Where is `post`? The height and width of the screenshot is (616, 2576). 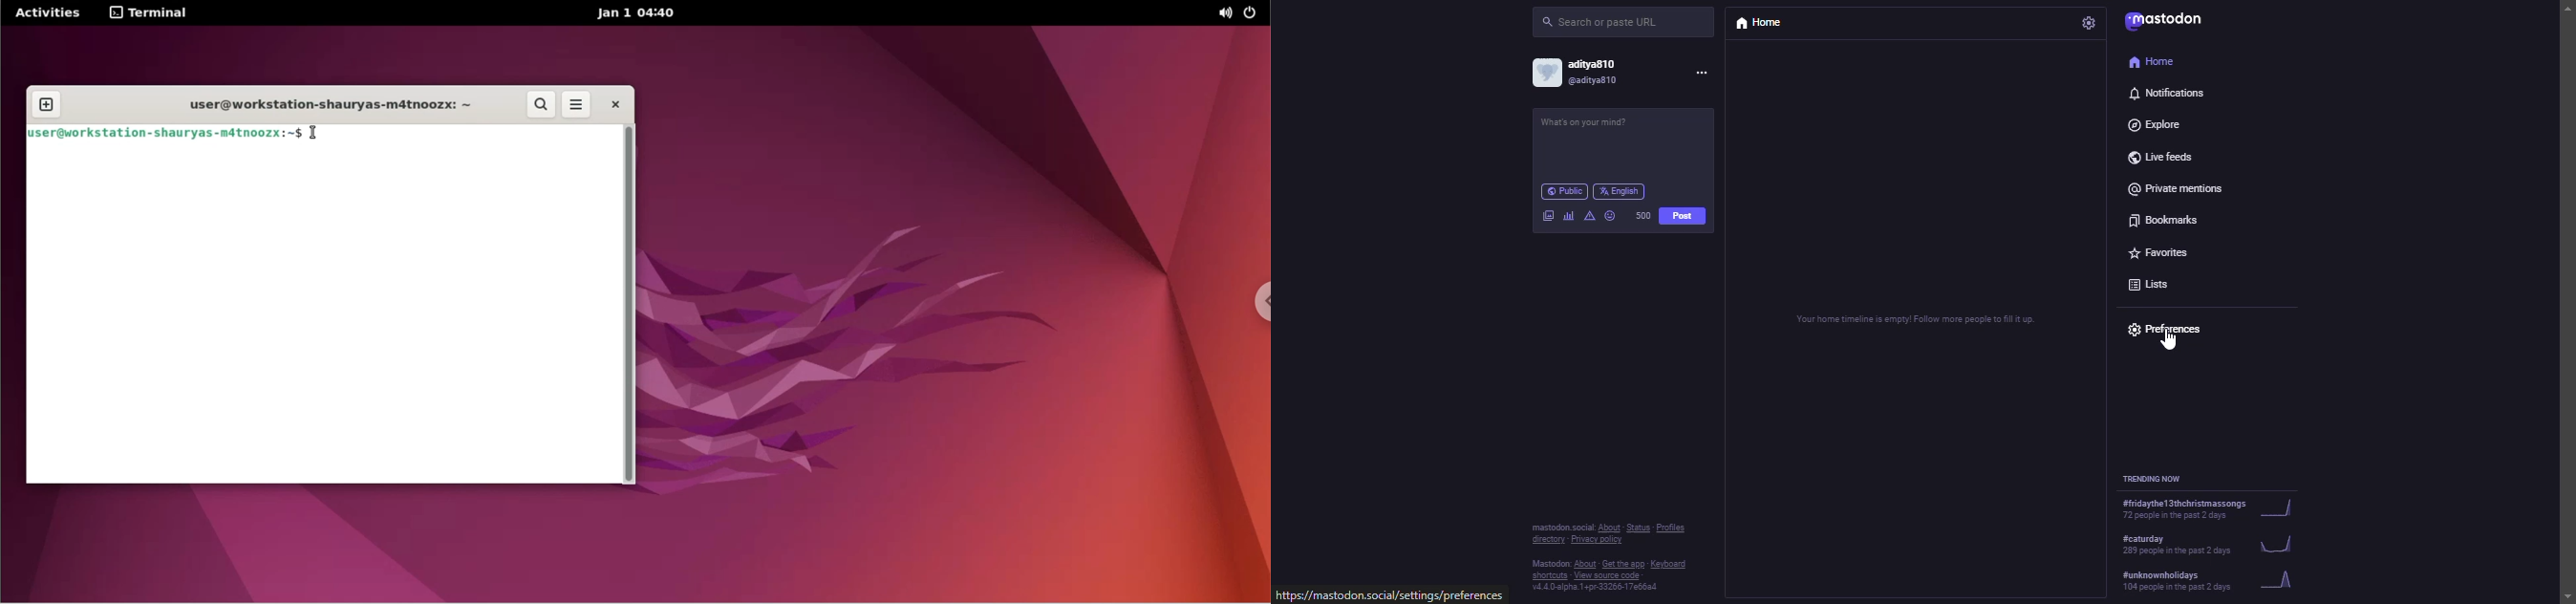
post is located at coordinates (1595, 122).